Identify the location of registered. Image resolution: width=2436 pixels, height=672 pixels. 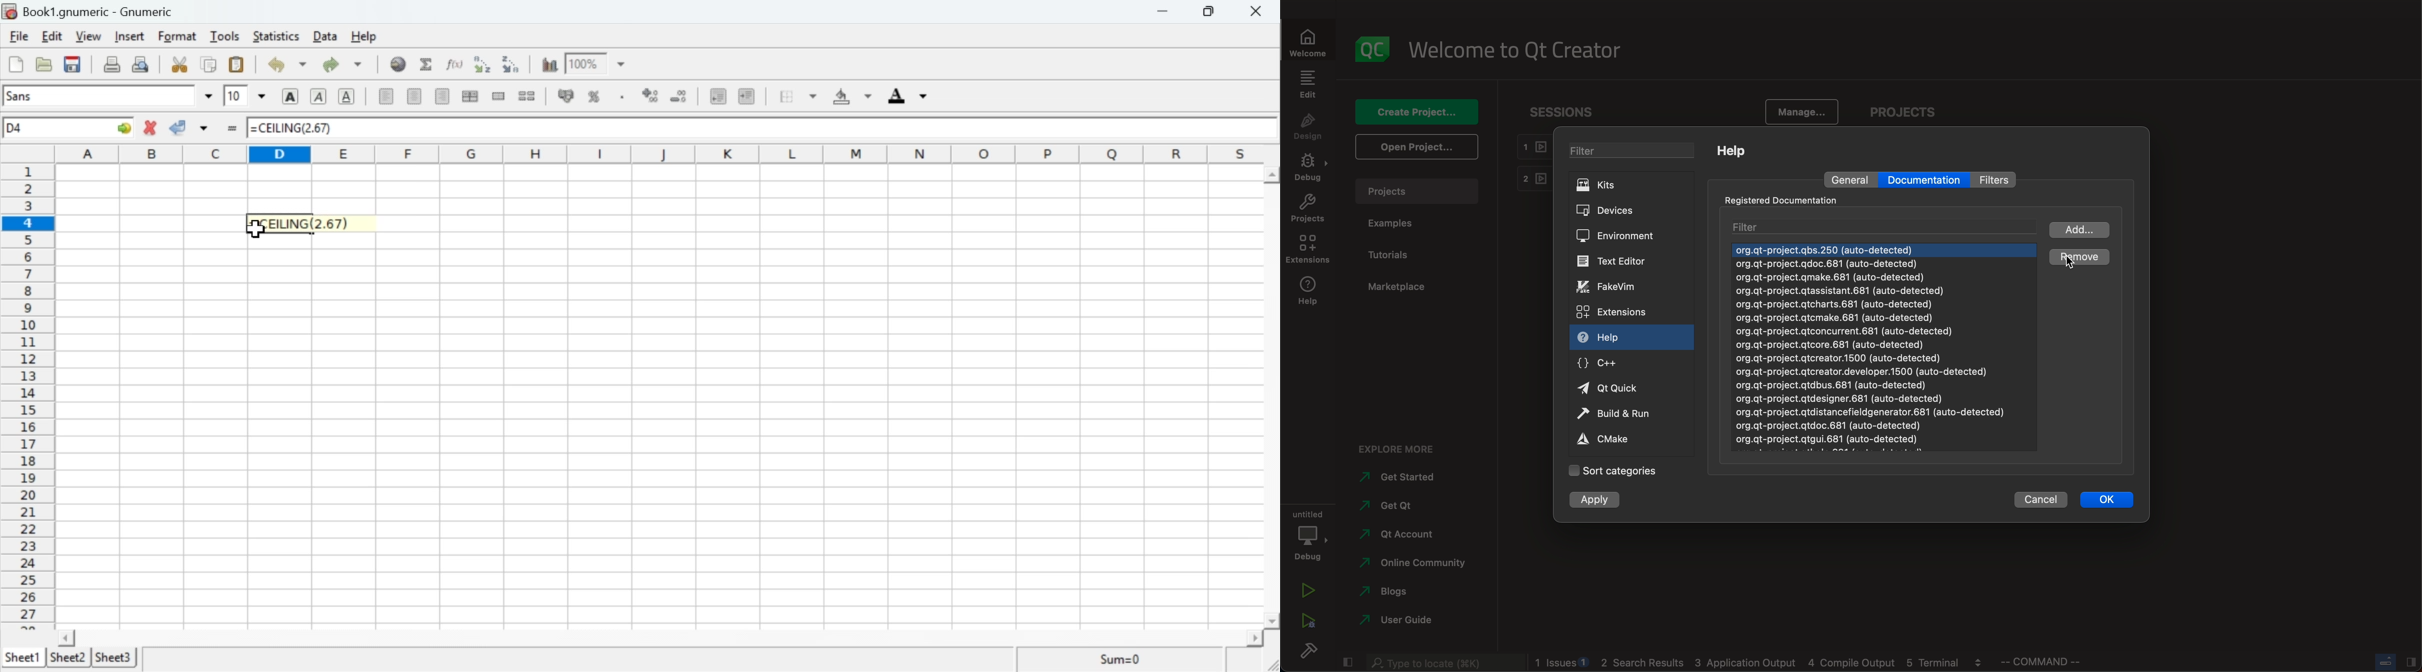
(1787, 200).